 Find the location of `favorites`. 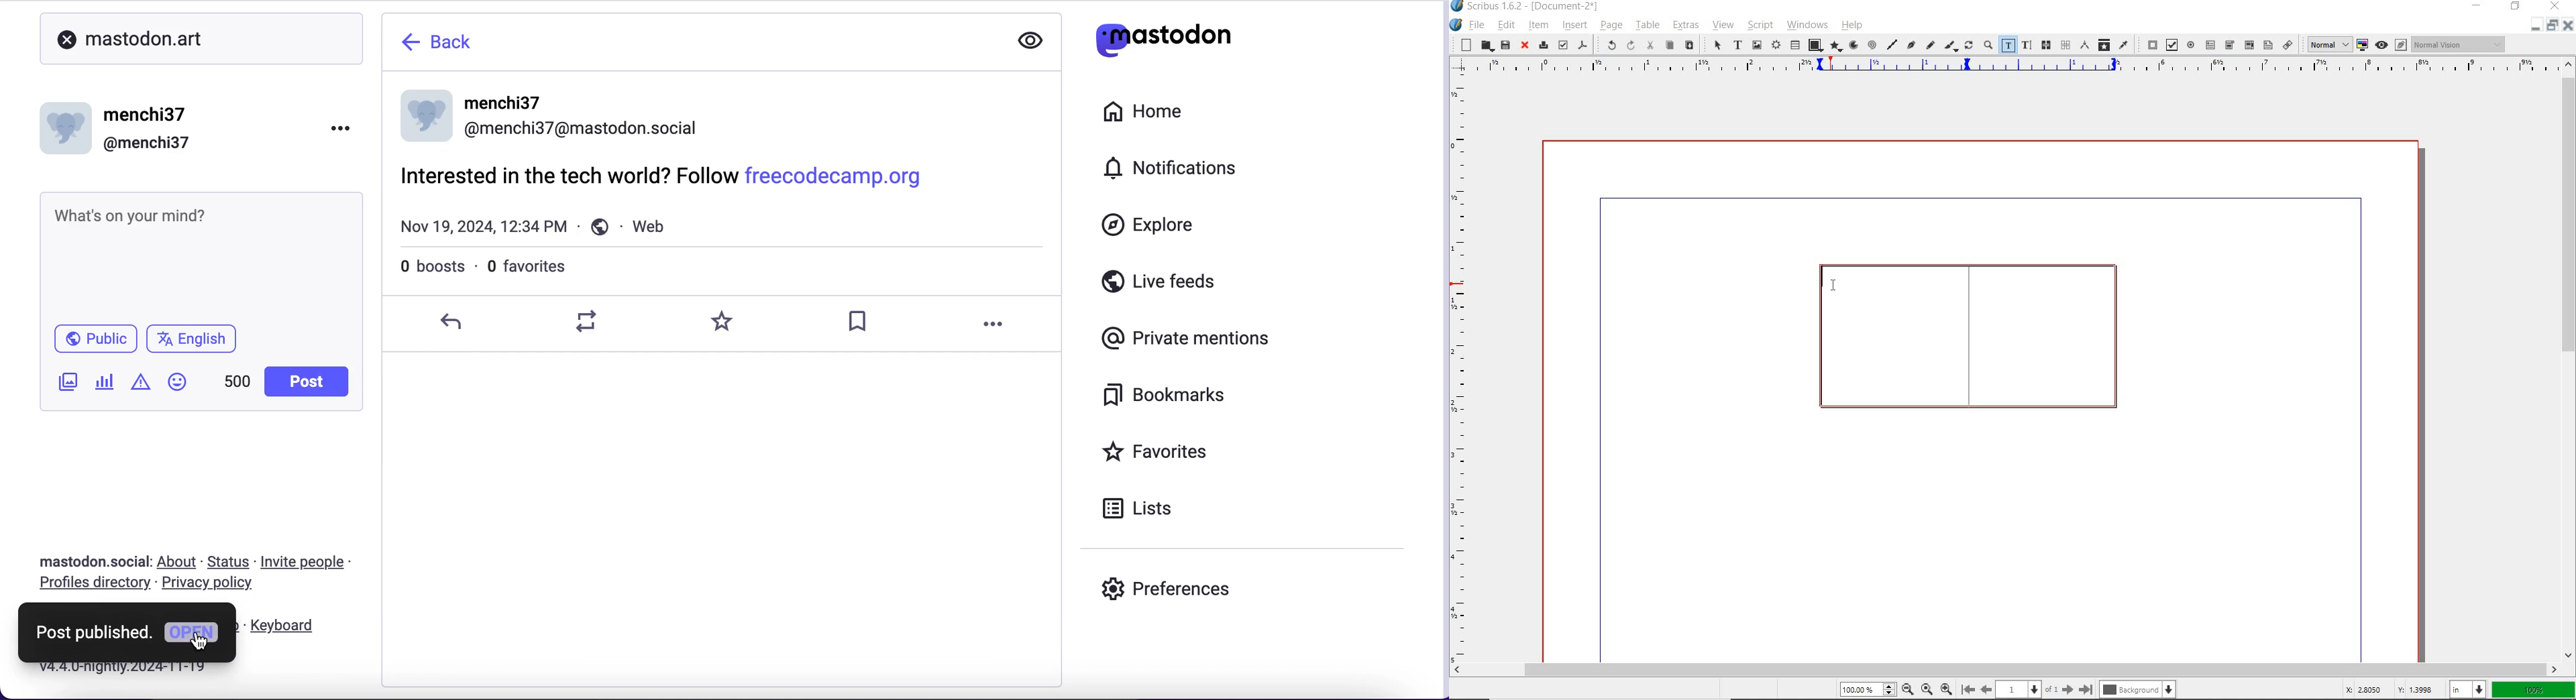

favorites is located at coordinates (1160, 455).